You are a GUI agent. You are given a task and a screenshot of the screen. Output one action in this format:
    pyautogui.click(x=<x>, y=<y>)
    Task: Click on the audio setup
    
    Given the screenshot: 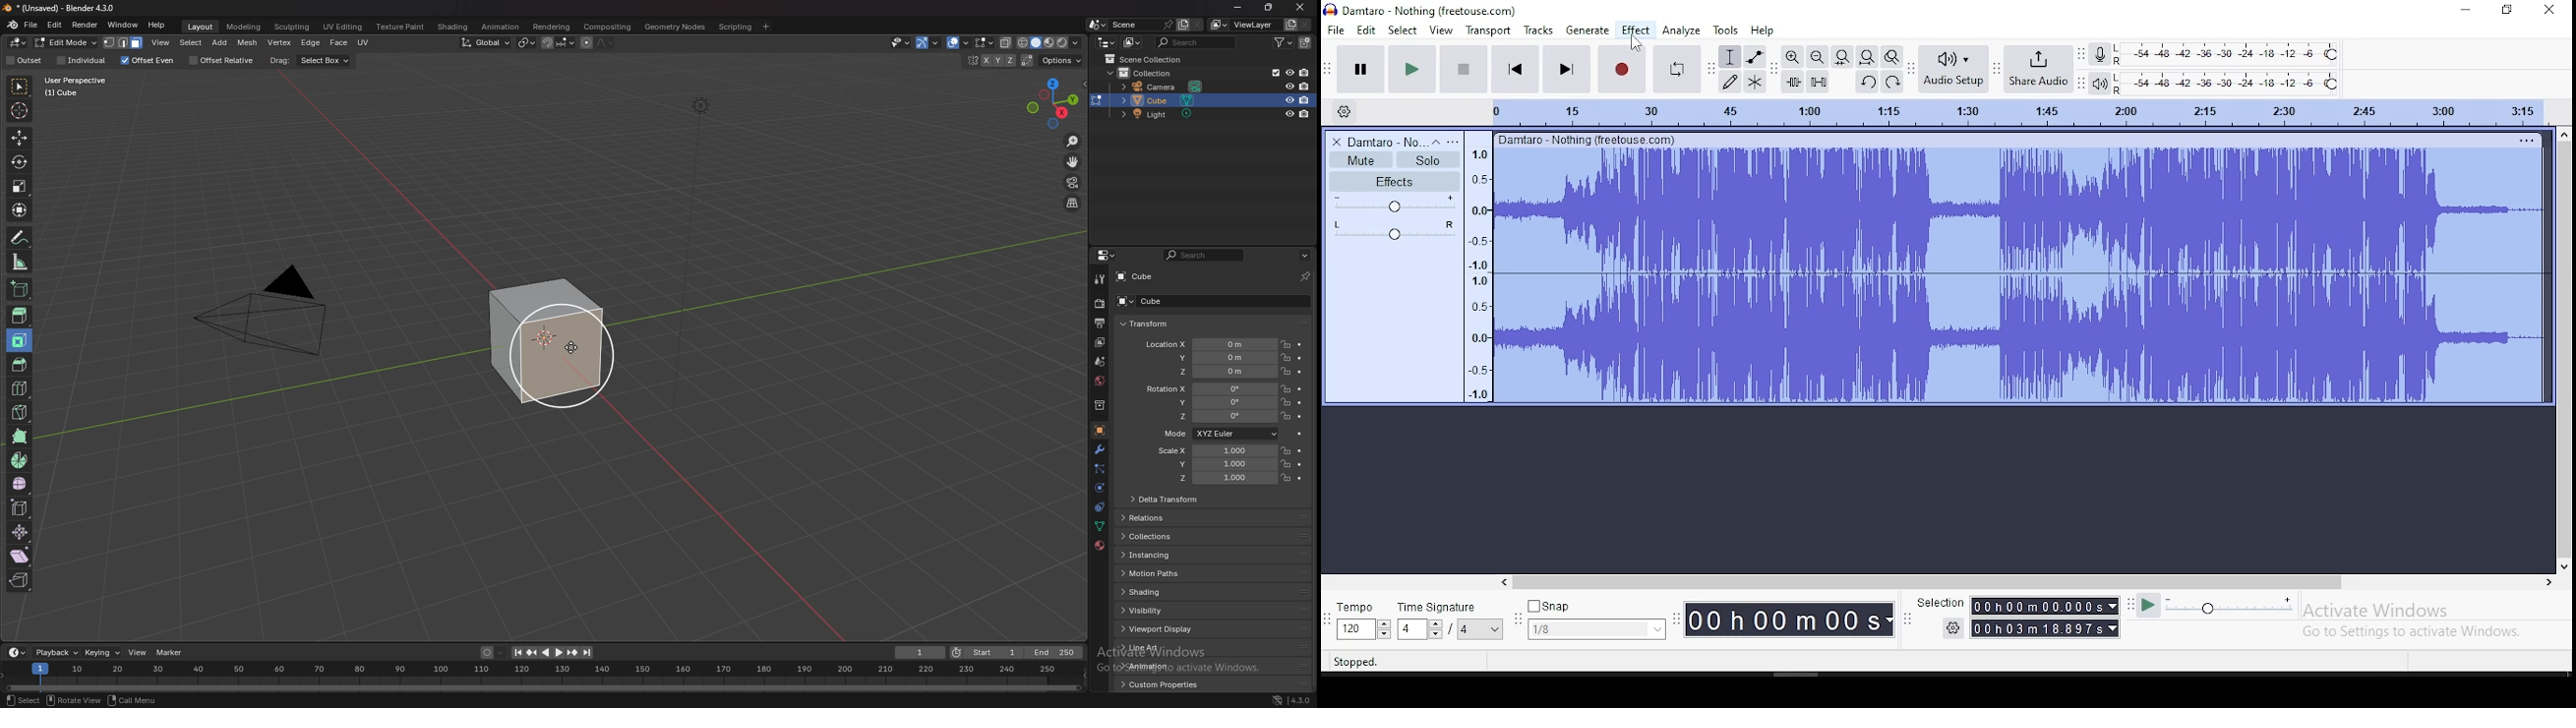 What is the action you would take?
    pyautogui.click(x=1951, y=69)
    